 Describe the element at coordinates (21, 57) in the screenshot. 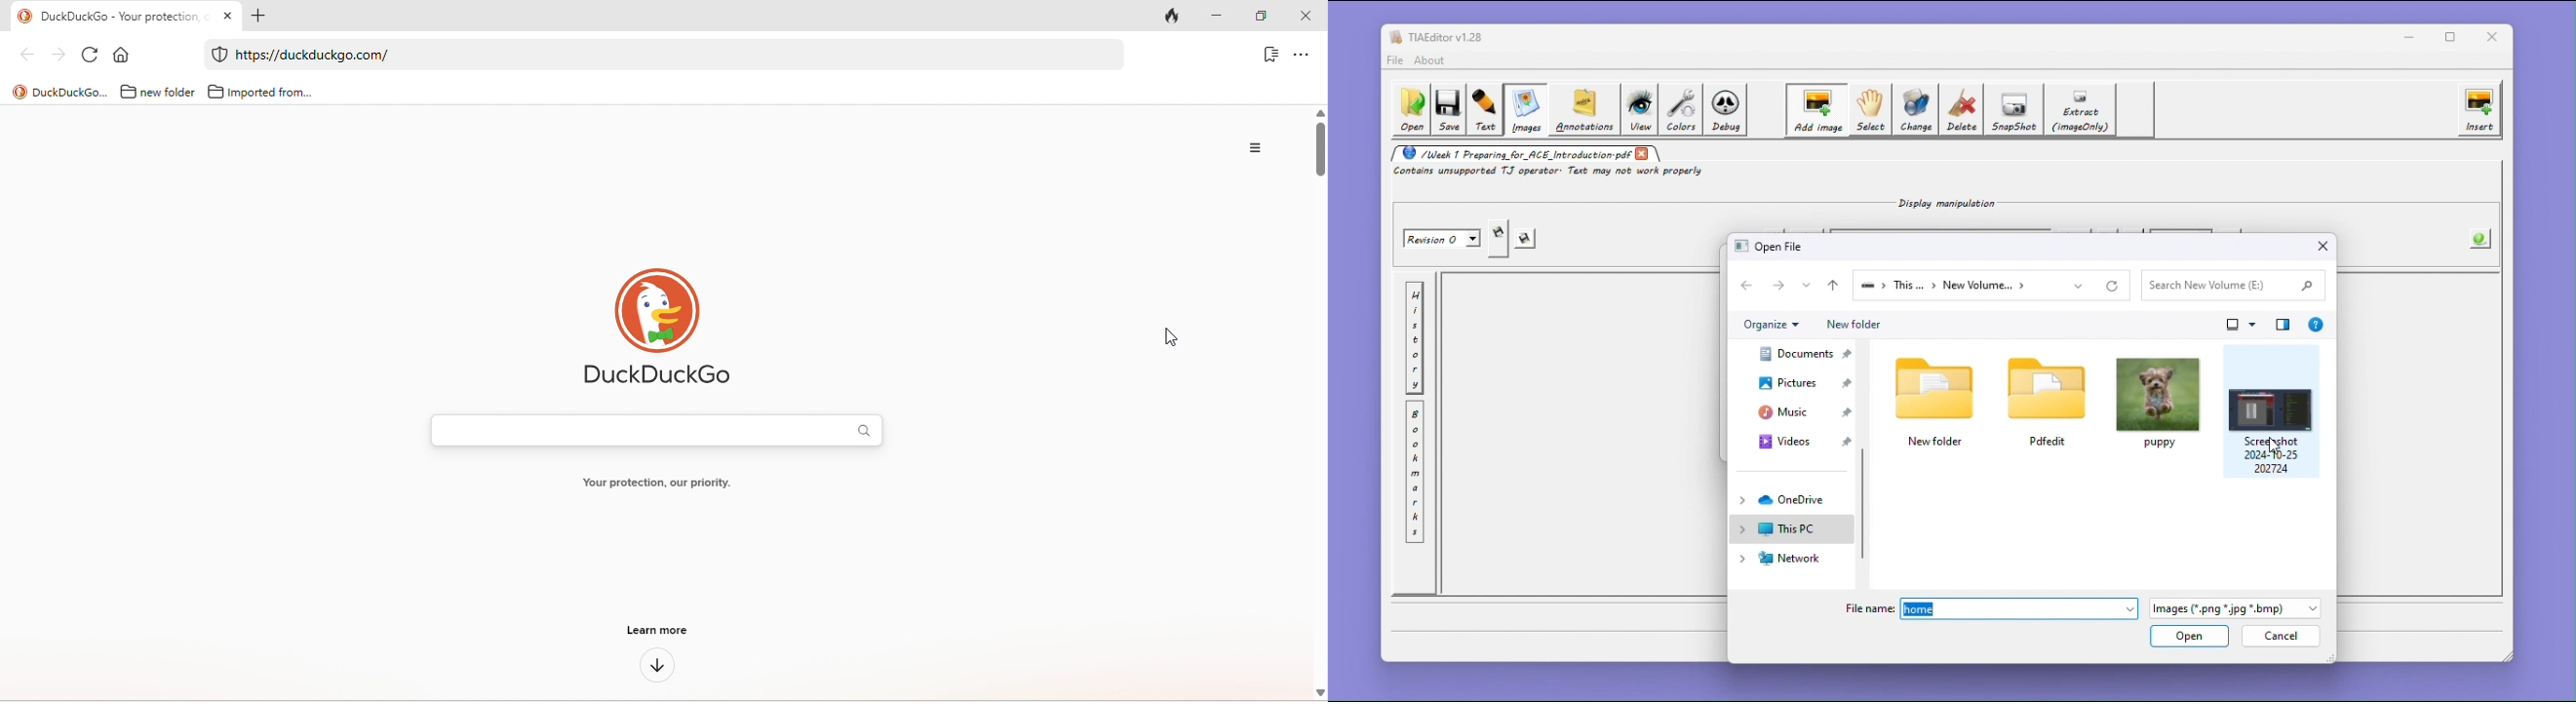

I see `back` at that location.